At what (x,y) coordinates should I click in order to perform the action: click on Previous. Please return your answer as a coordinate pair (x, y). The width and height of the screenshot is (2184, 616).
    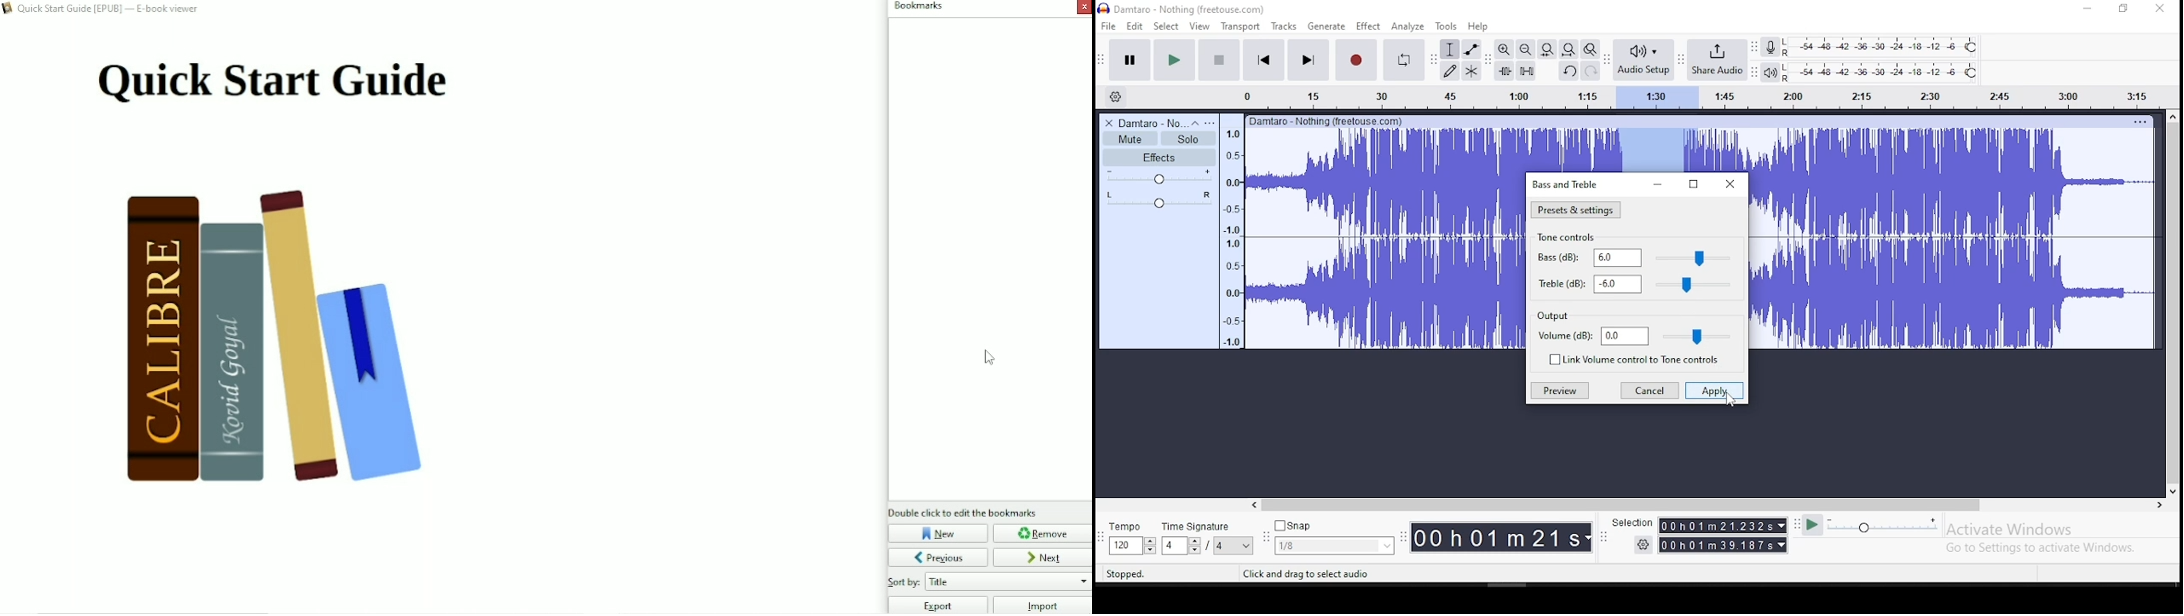
    Looking at the image, I should click on (938, 557).